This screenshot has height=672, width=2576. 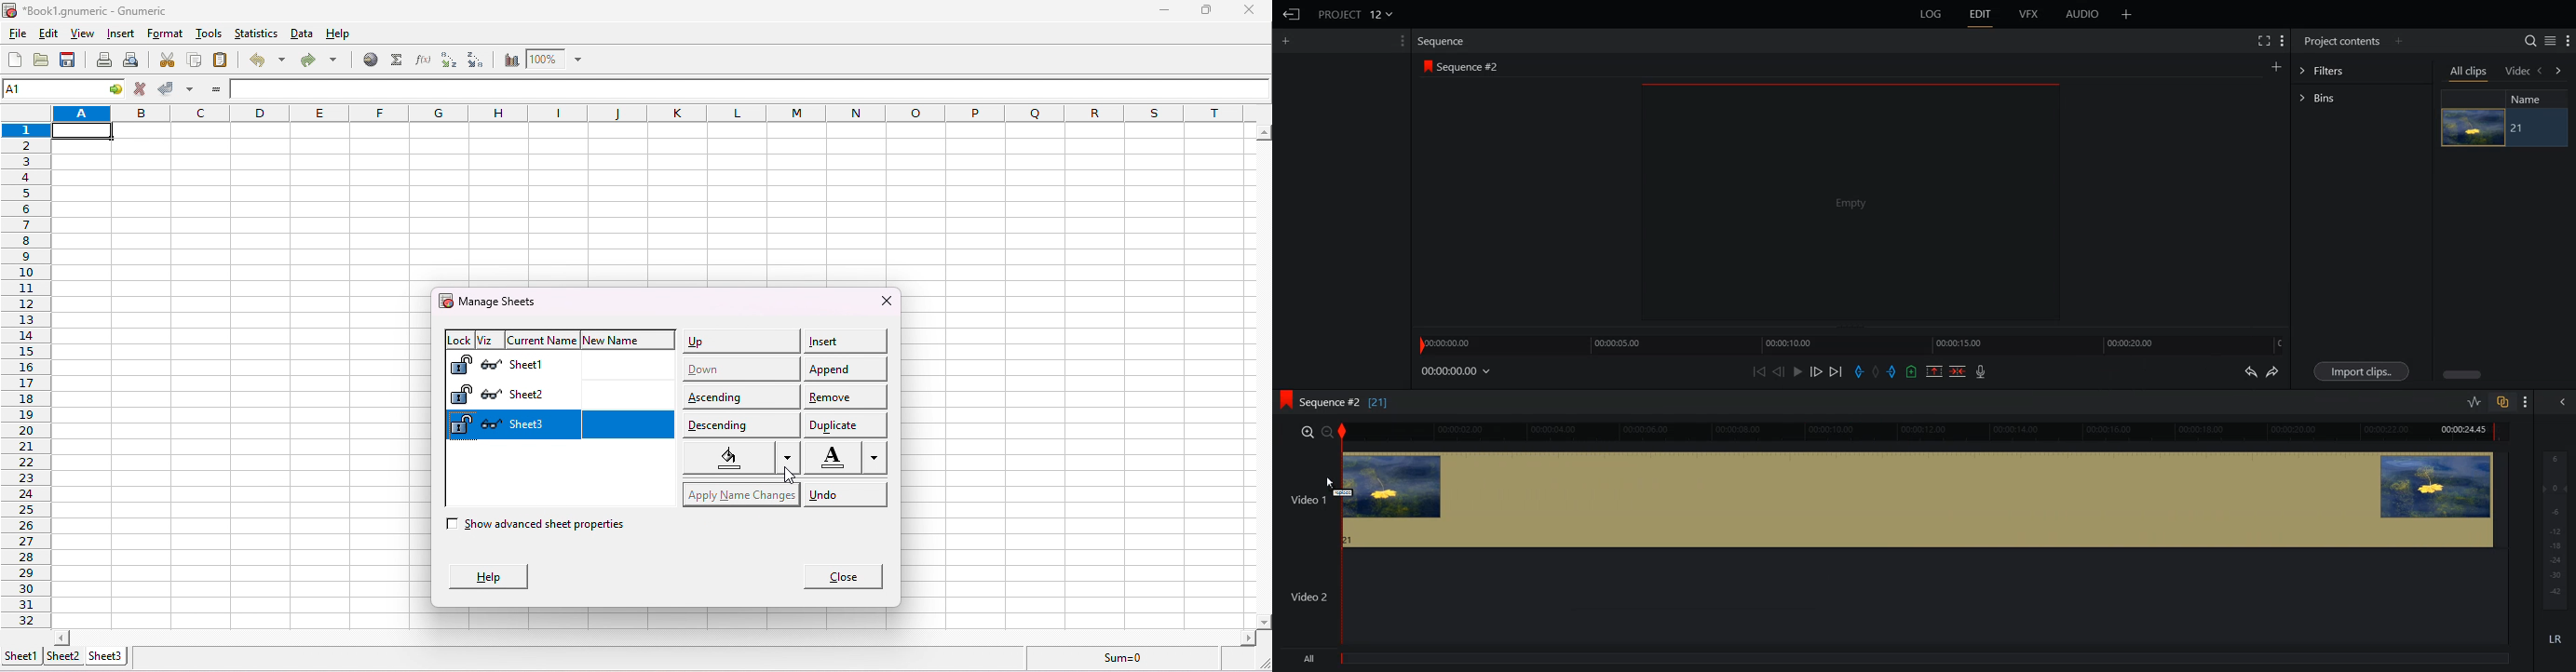 I want to click on sheet 1, so click(x=589, y=367).